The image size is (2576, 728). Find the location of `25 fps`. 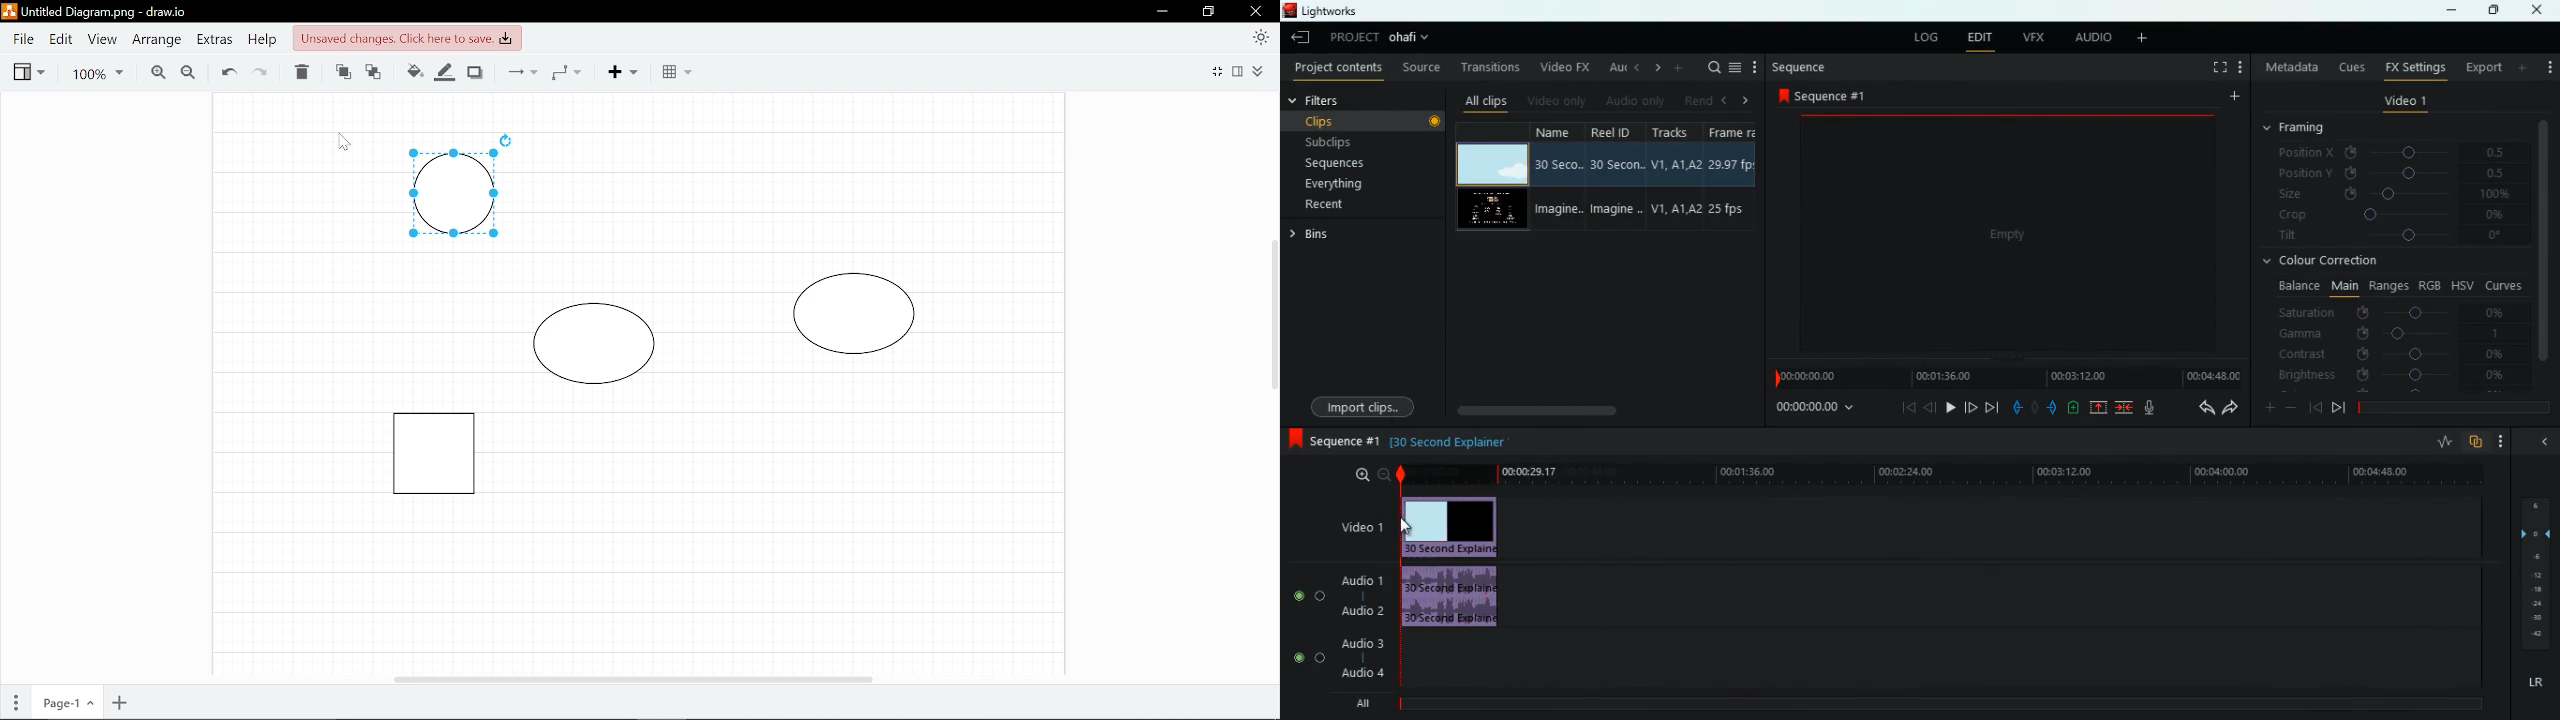

25 fps is located at coordinates (1732, 208).